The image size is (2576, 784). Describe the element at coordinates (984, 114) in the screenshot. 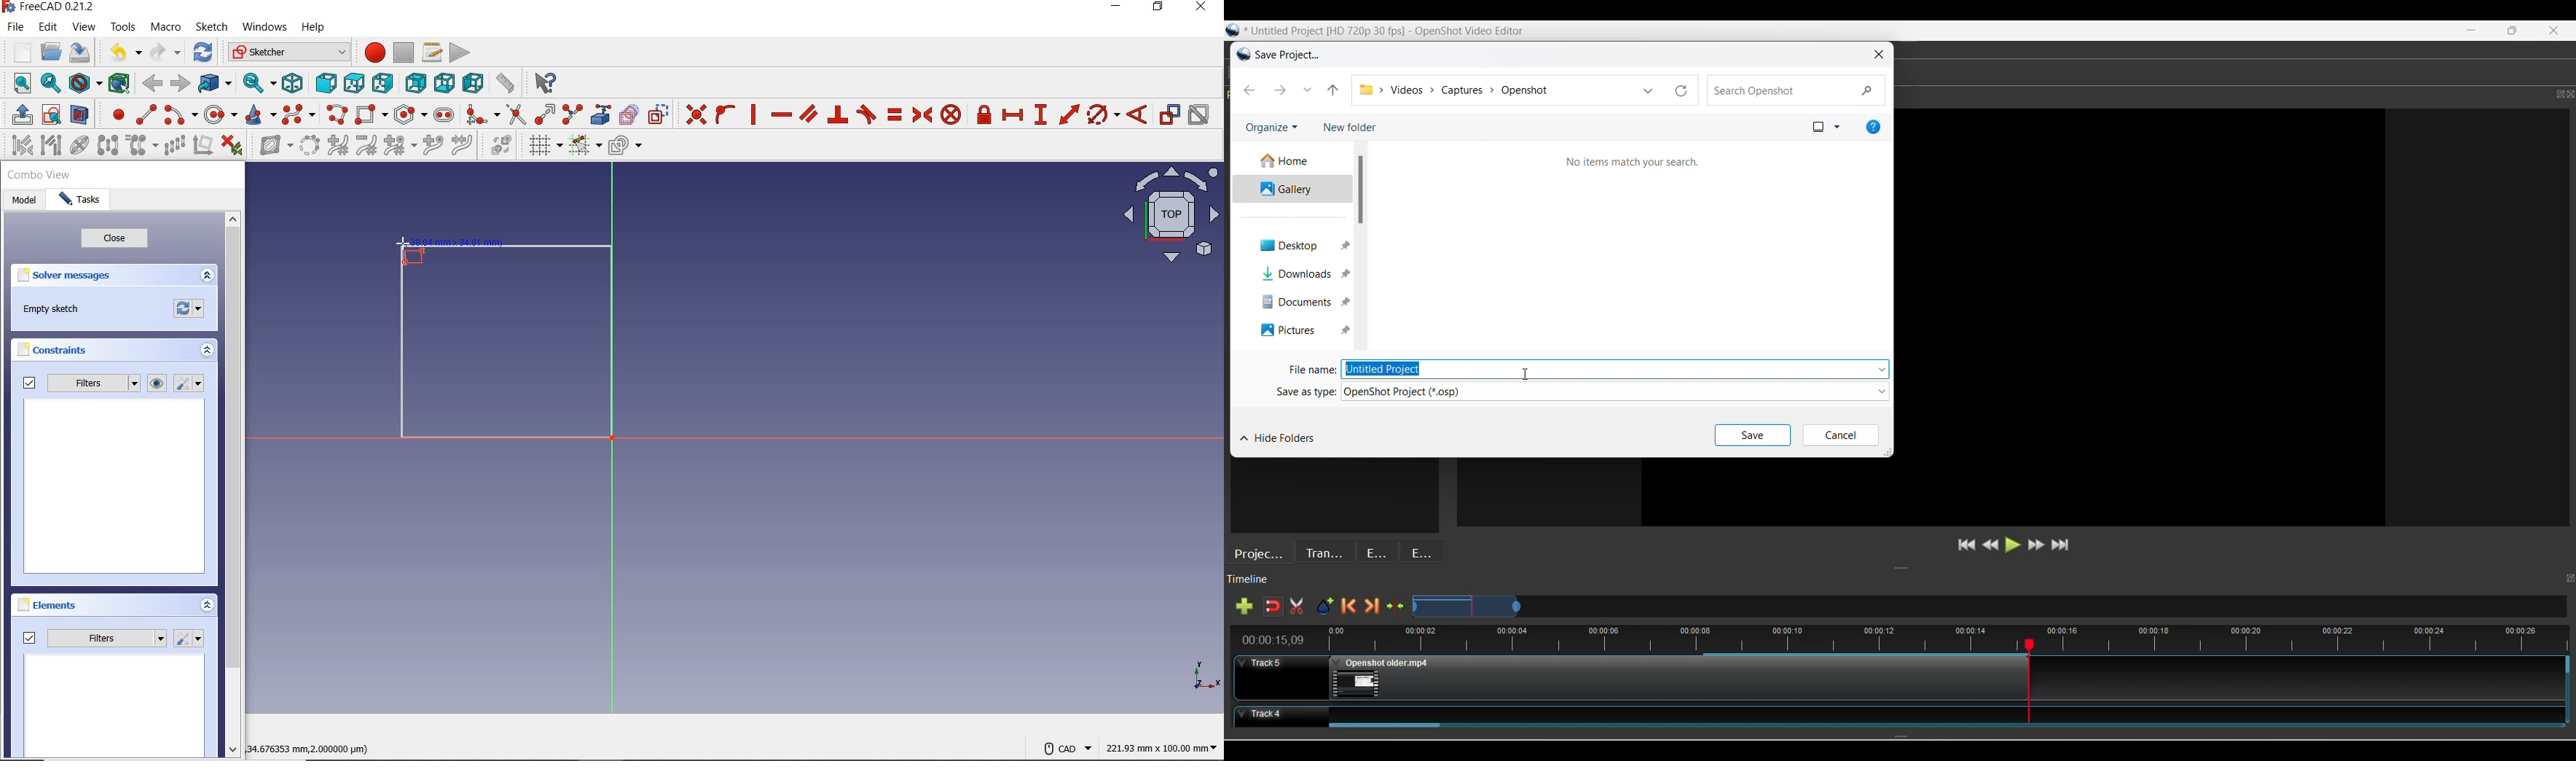

I see `constrain lock` at that location.